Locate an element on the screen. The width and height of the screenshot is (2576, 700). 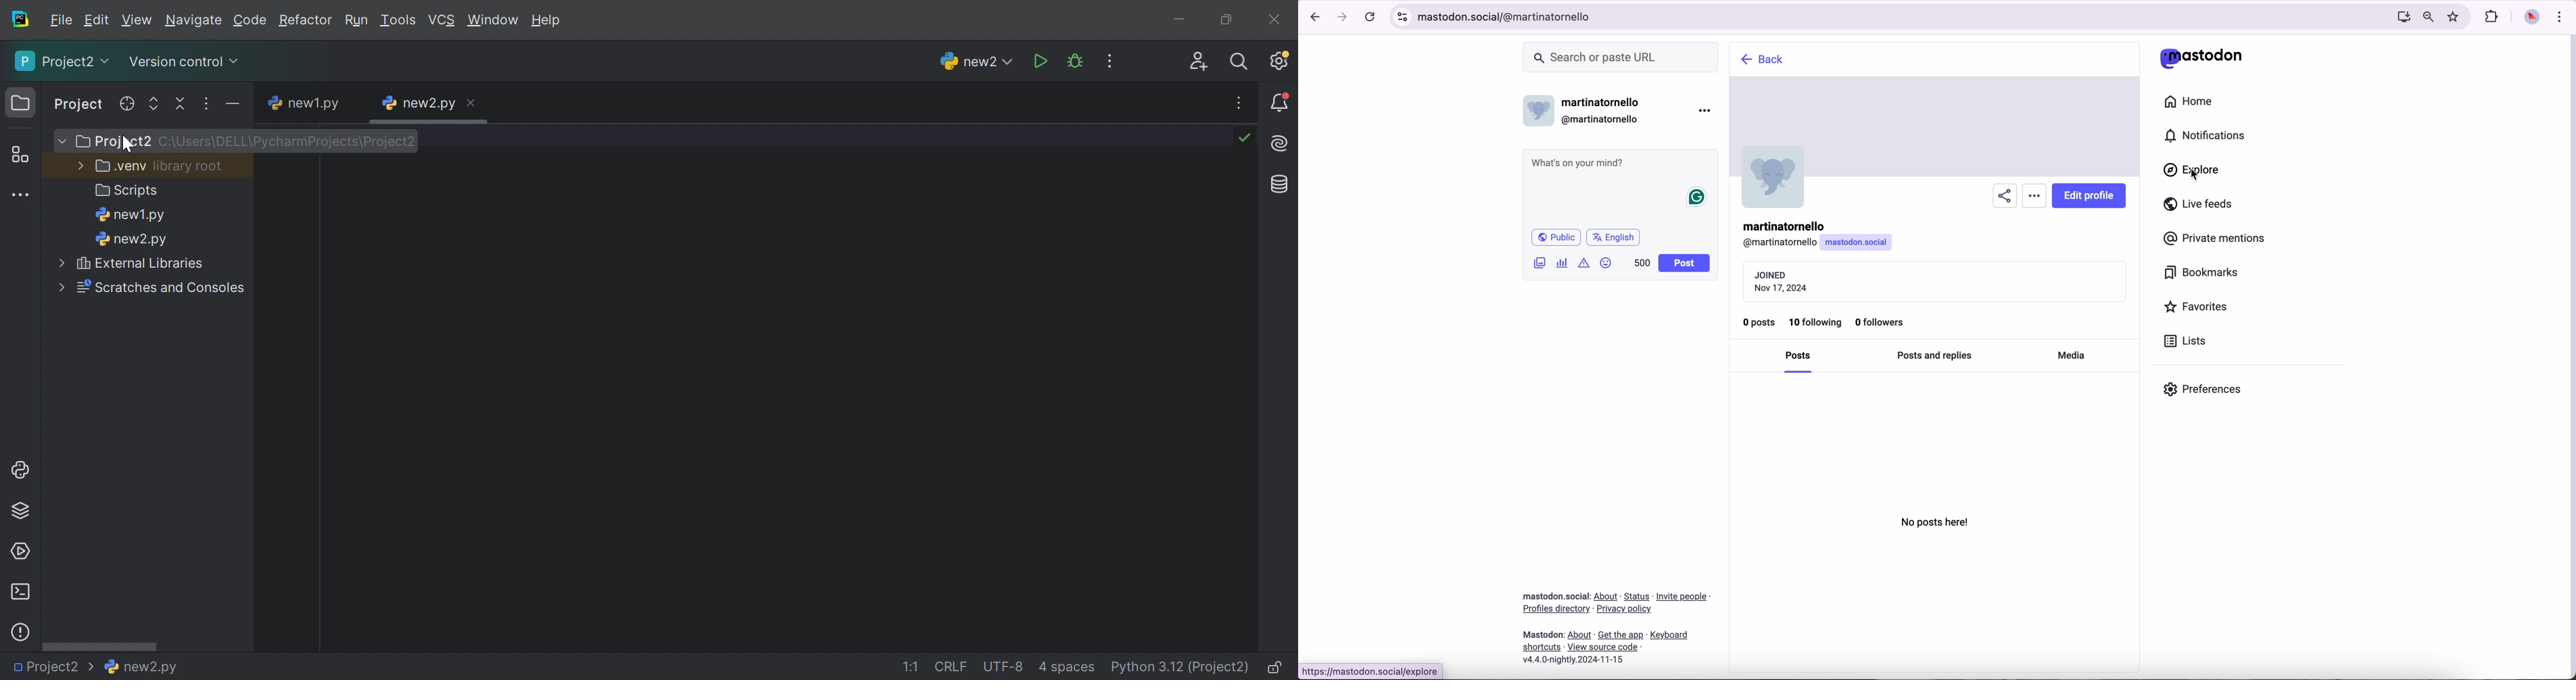
posts and replies is located at coordinates (1939, 354).